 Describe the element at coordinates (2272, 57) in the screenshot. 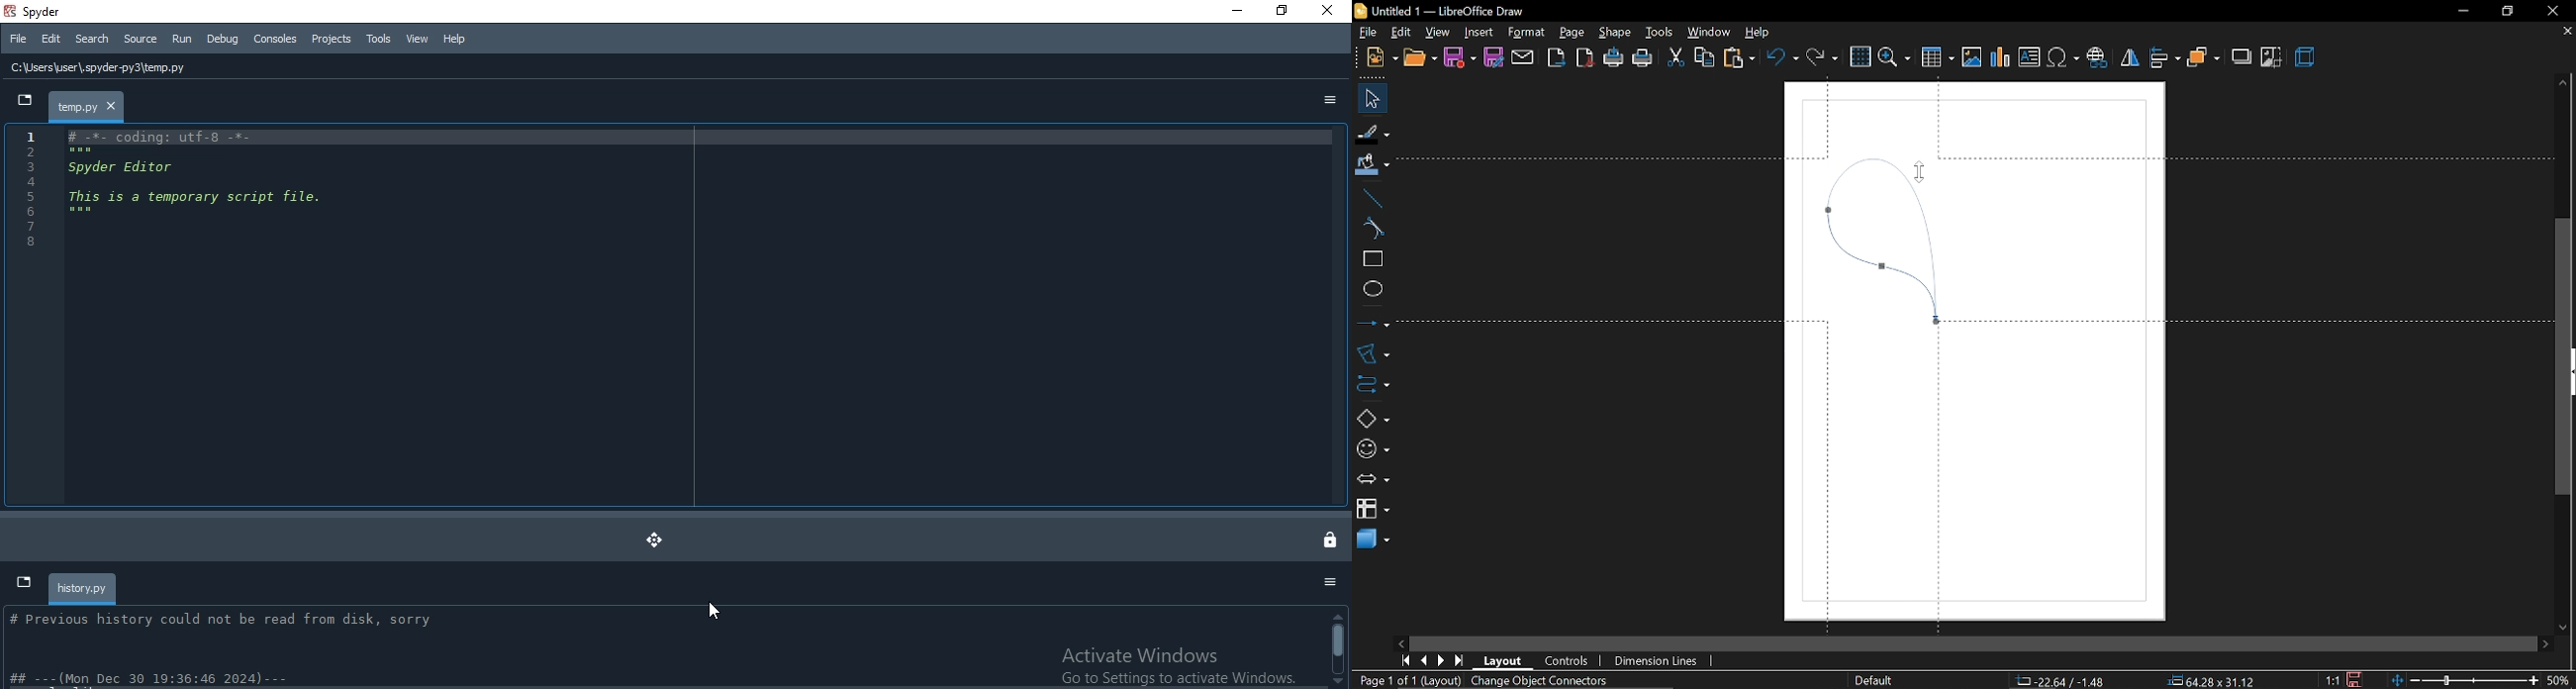

I see `crop` at that location.